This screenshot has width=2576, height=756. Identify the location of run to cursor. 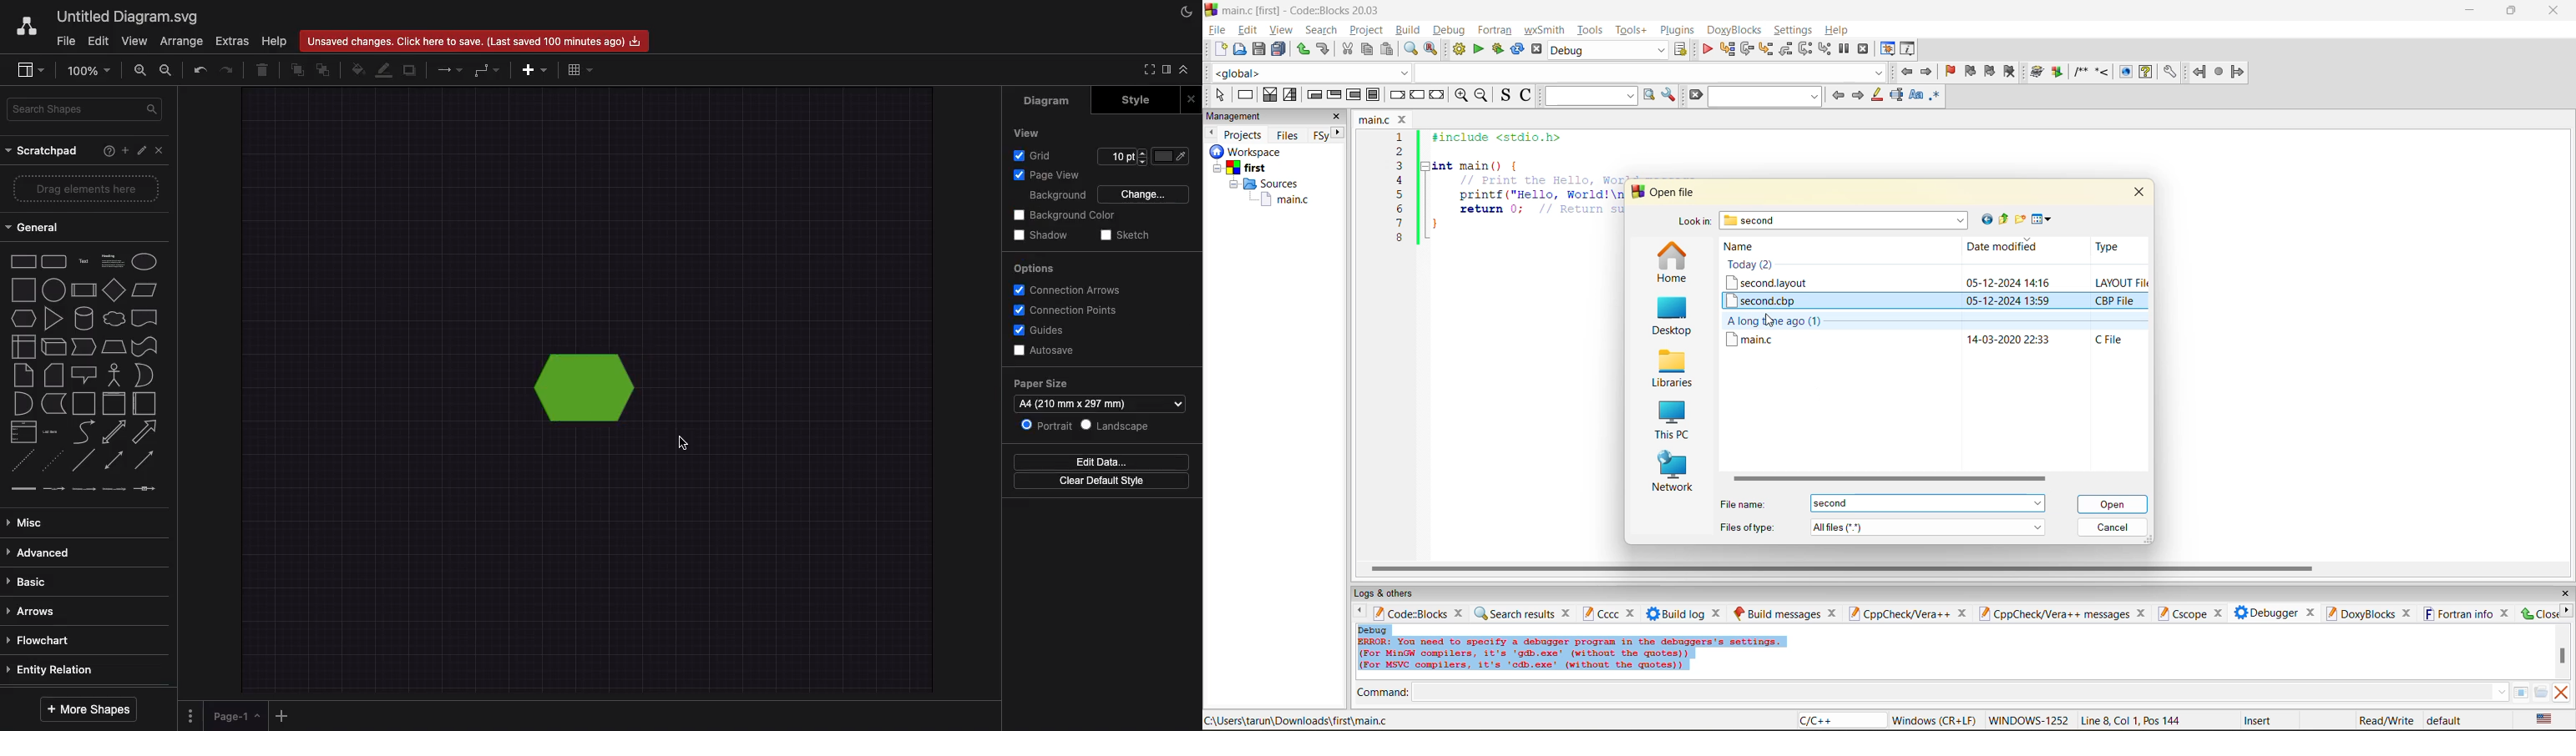
(1726, 49).